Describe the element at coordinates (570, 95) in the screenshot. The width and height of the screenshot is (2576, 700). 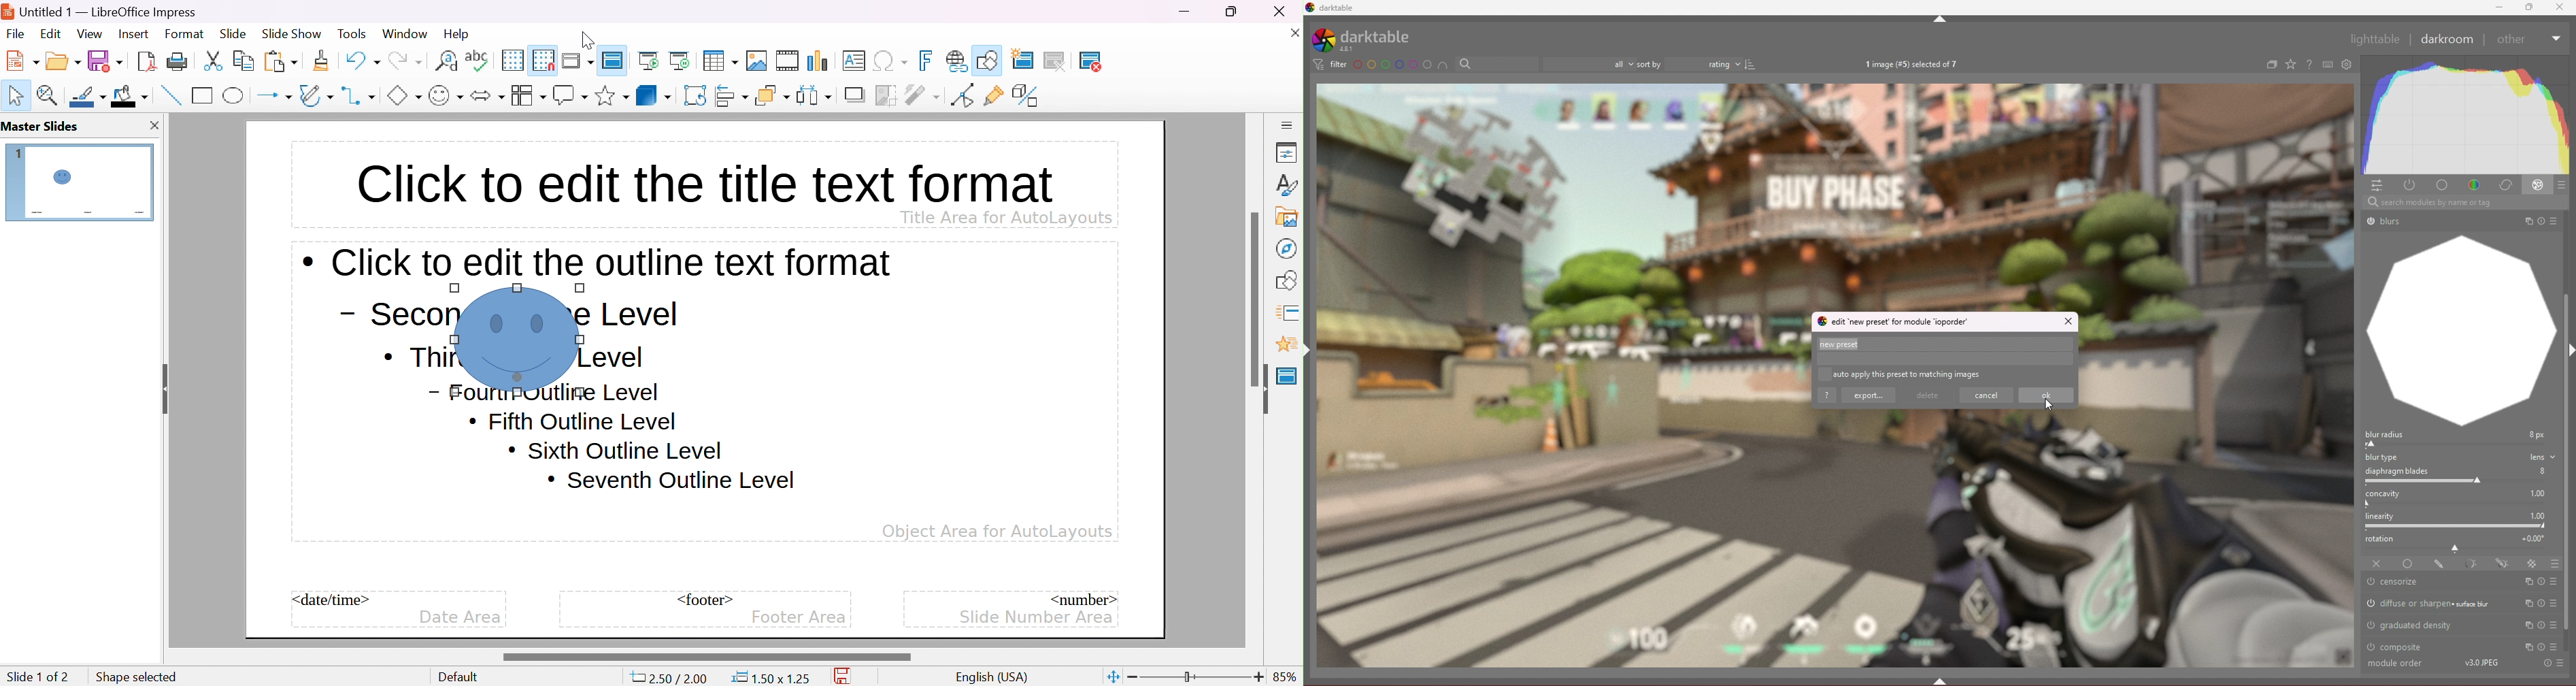
I see `callout shapes` at that location.